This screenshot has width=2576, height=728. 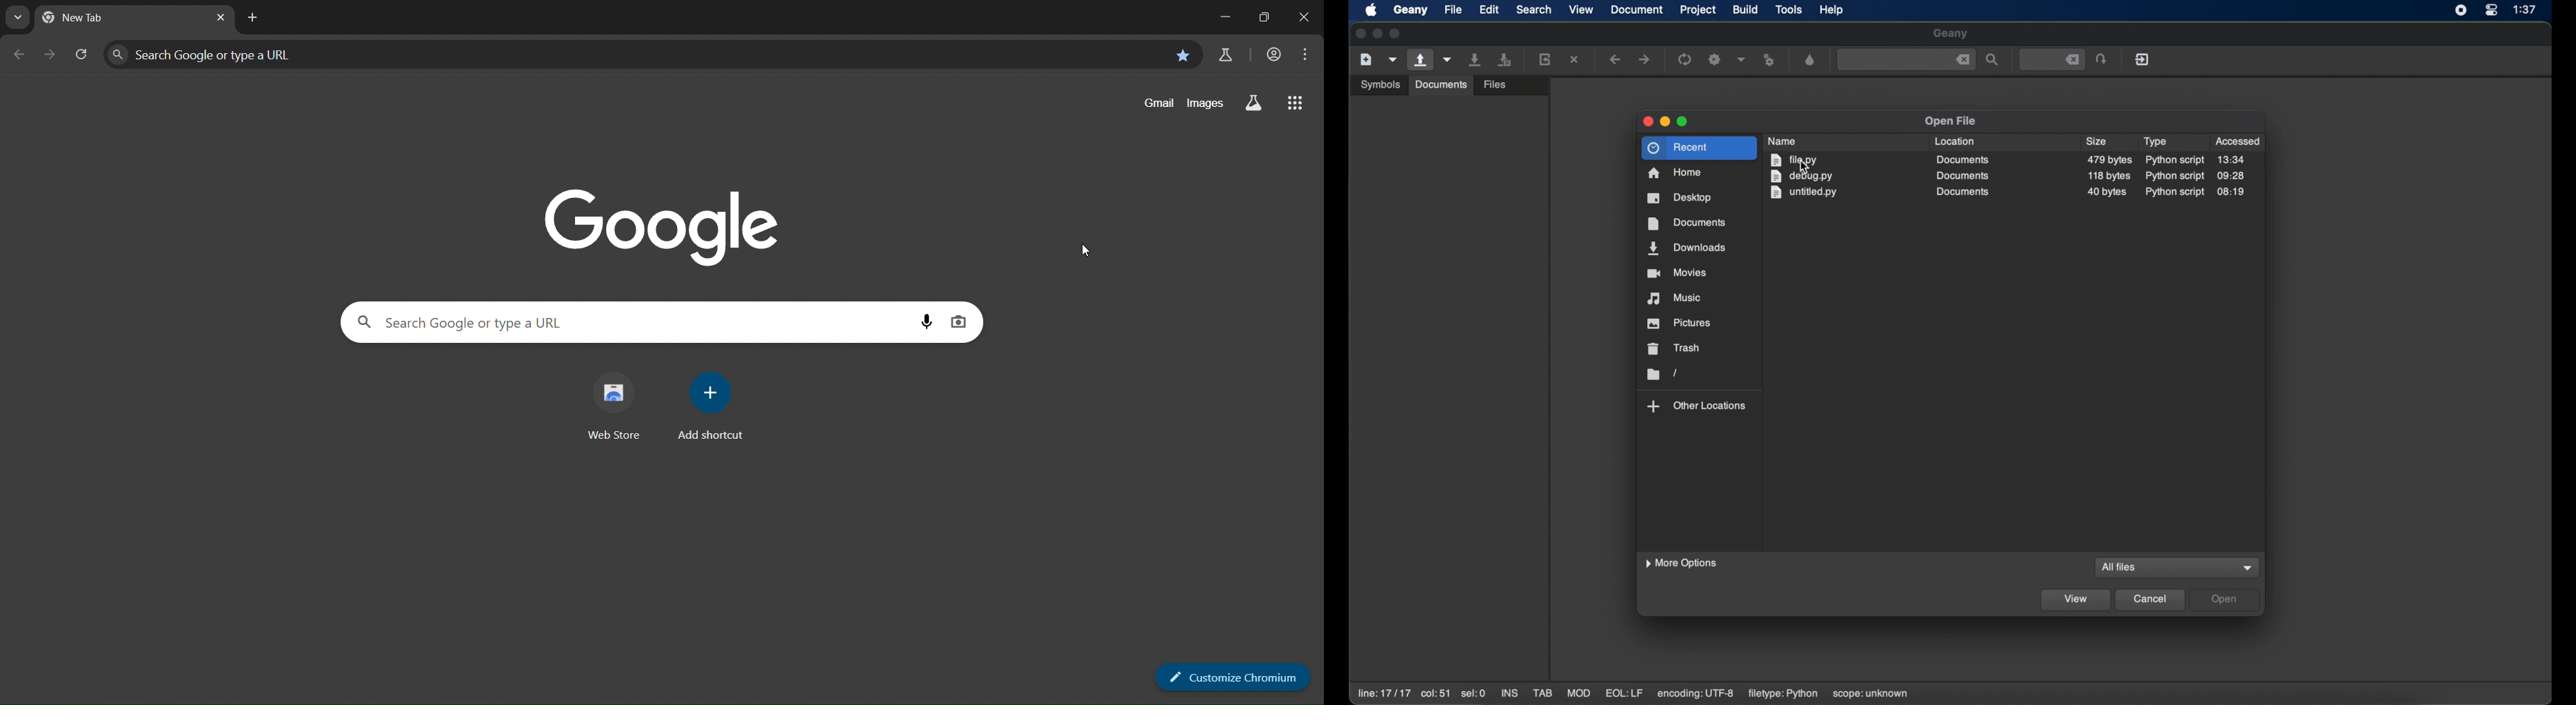 I want to click on type, so click(x=2155, y=142).